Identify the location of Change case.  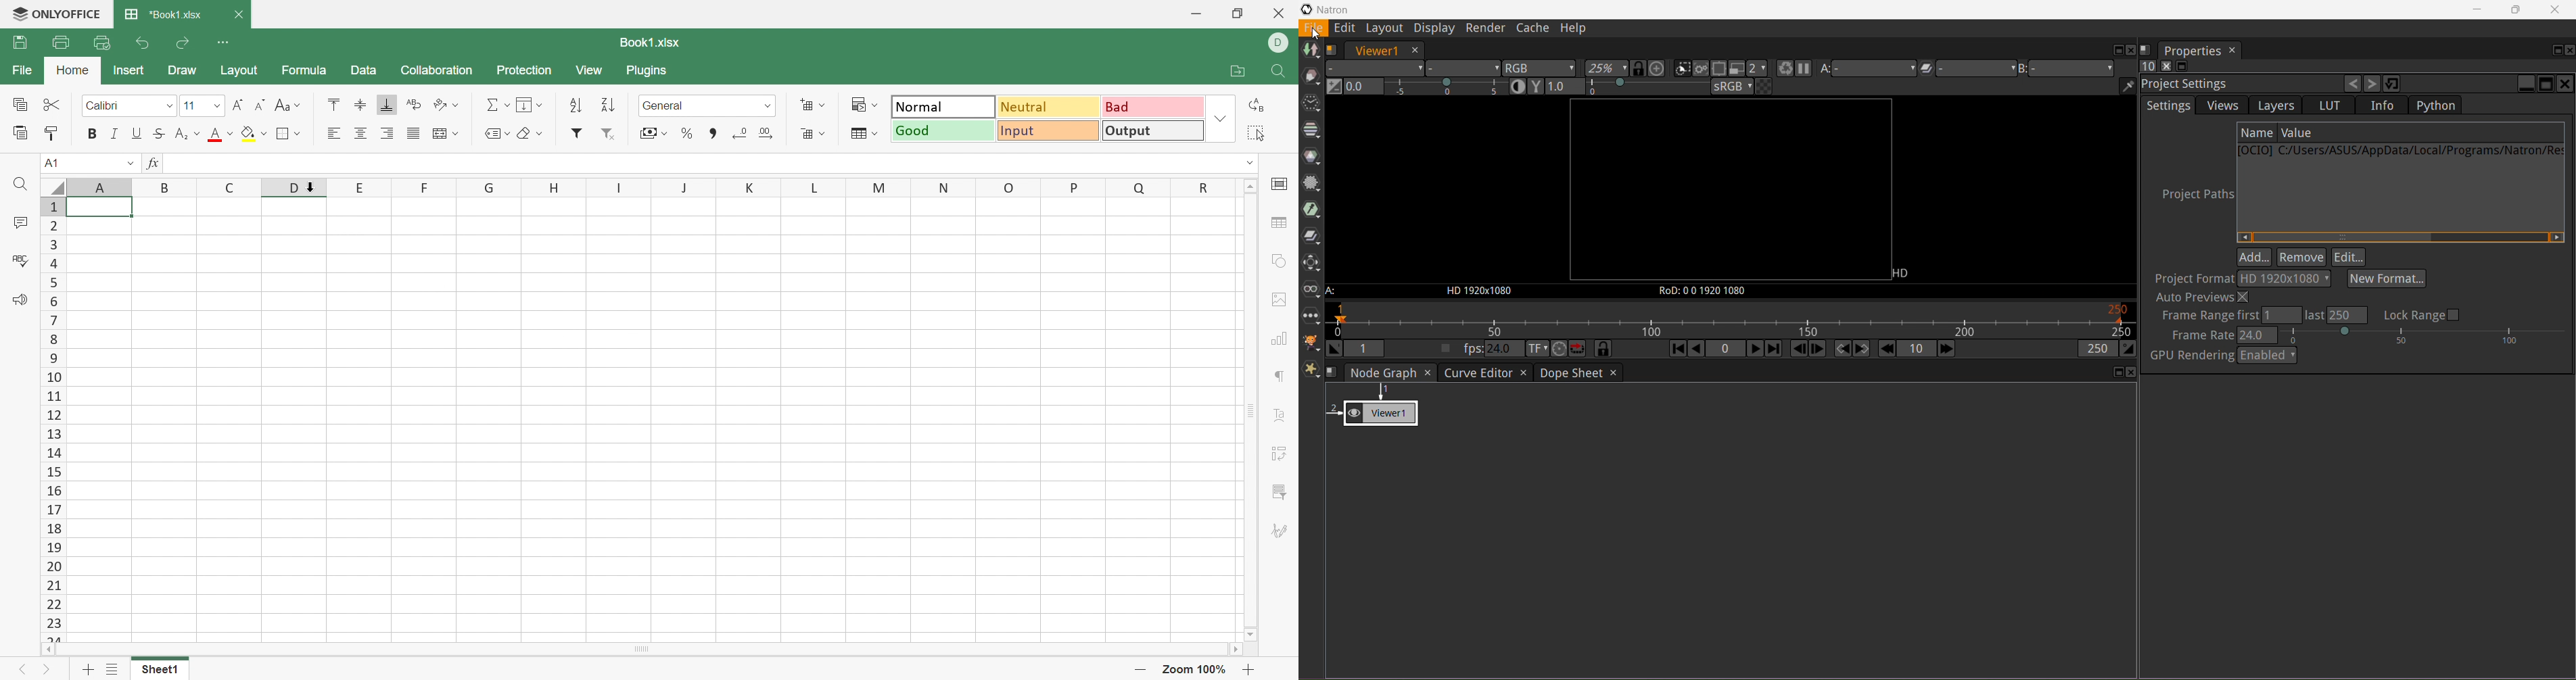
(282, 103).